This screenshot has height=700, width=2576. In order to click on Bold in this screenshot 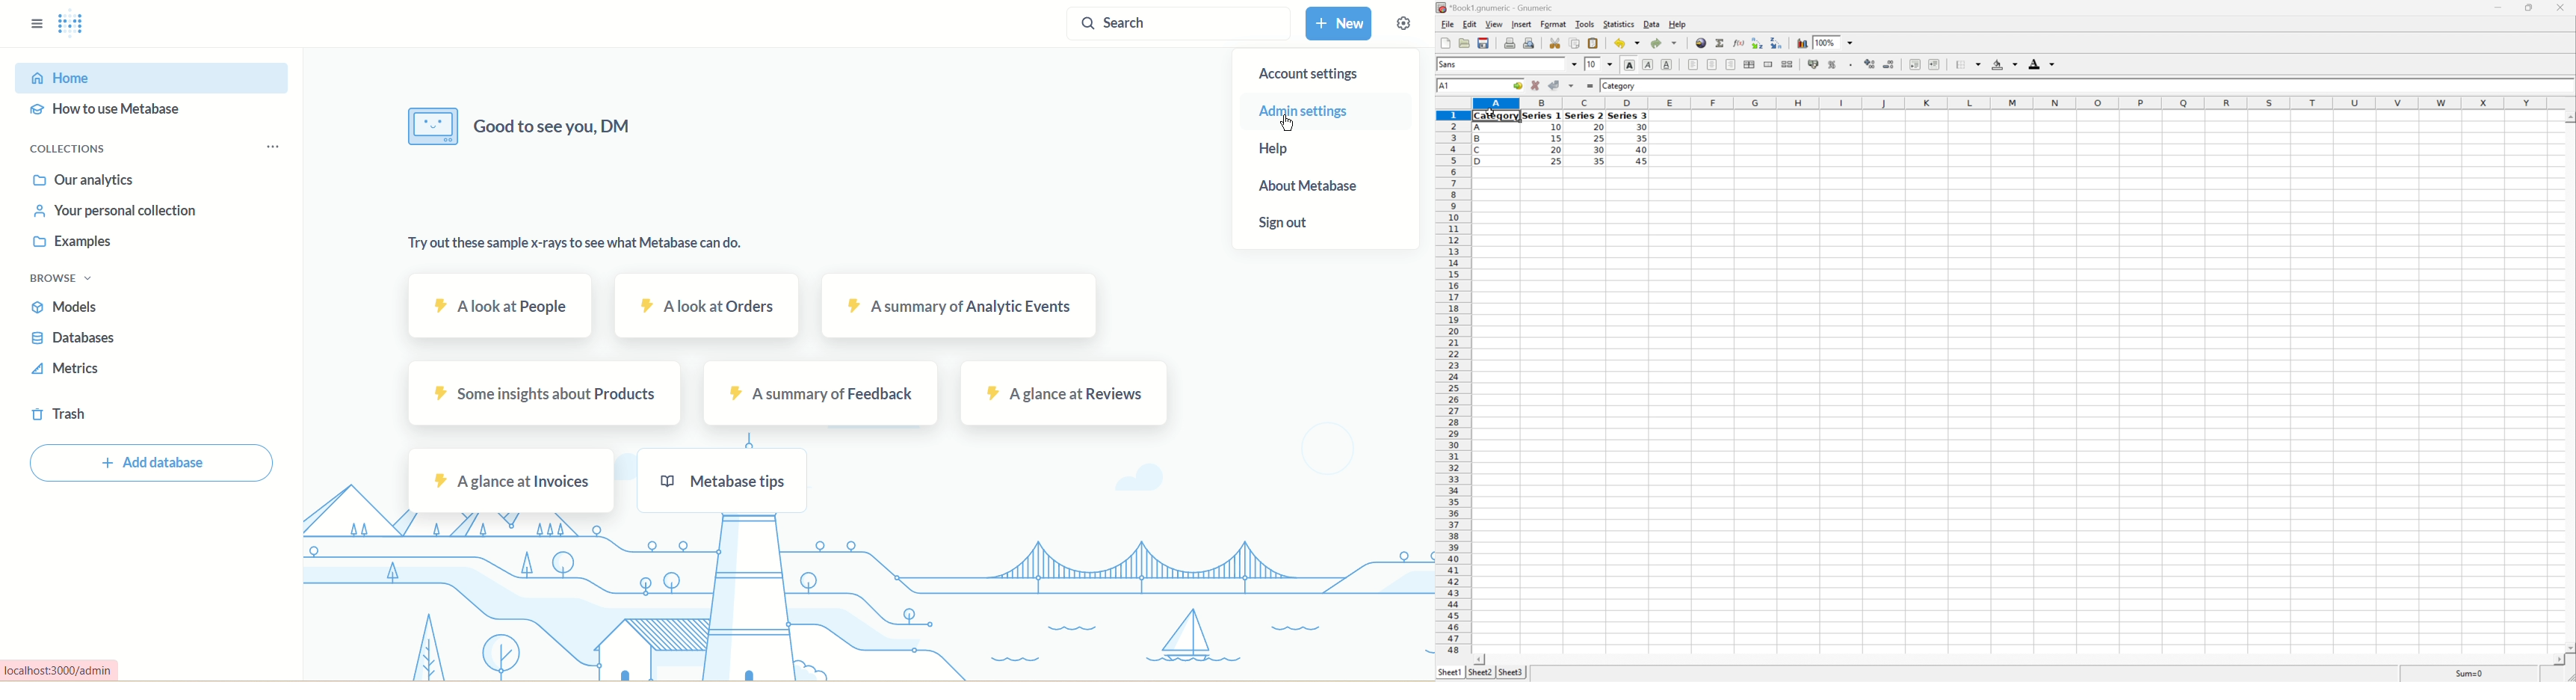, I will do `click(1630, 63)`.